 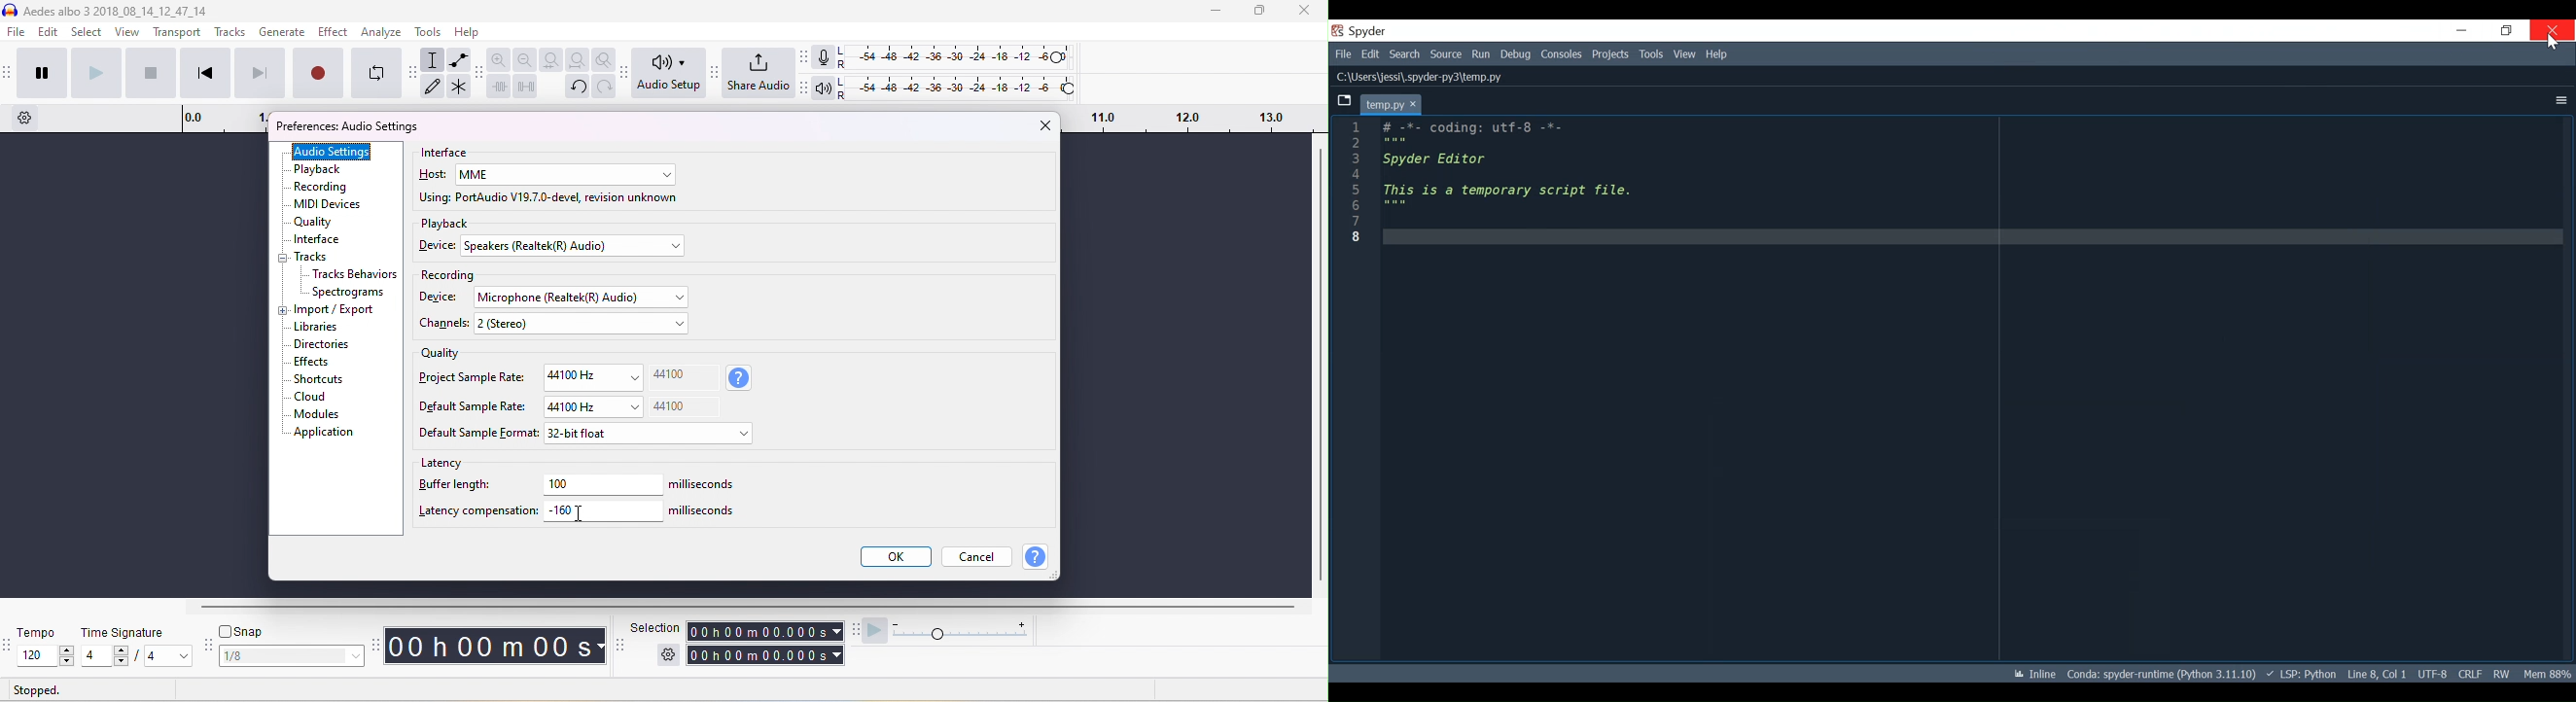 What do you see at coordinates (457, 485) in the screenshot?
I see `buffer length` at bounding box center [457, 485].